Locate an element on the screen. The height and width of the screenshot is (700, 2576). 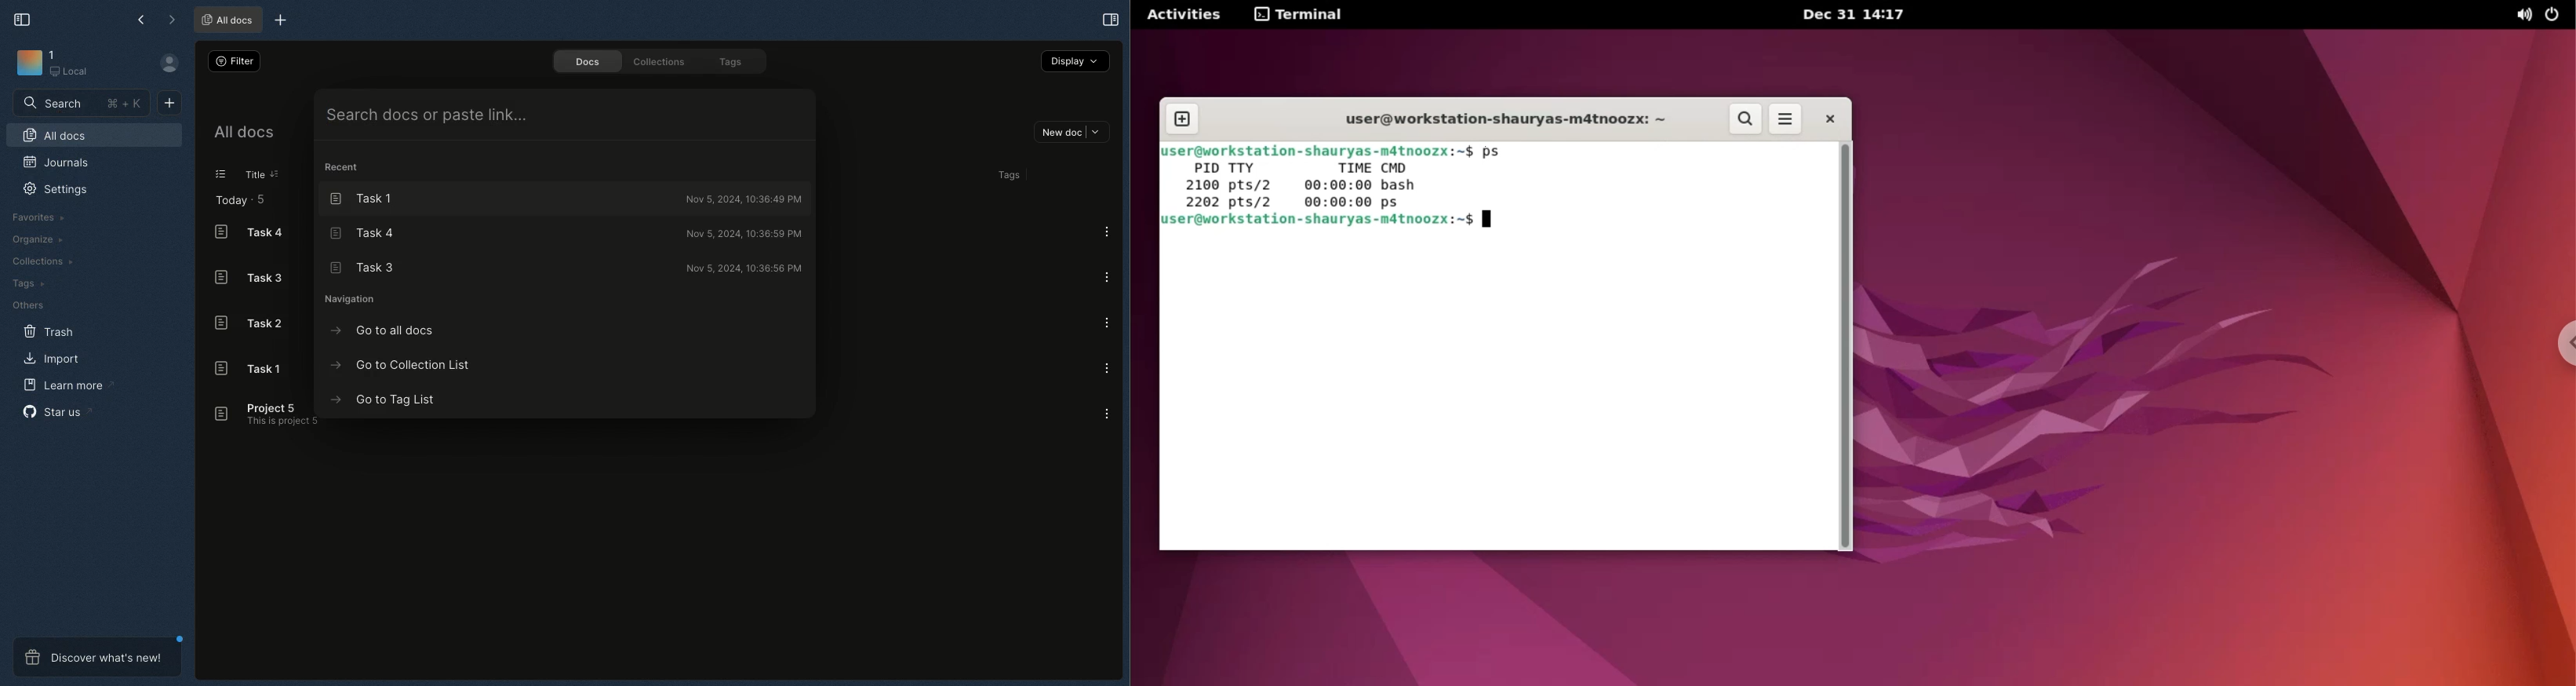
Back is located at coordinates (138, 21).